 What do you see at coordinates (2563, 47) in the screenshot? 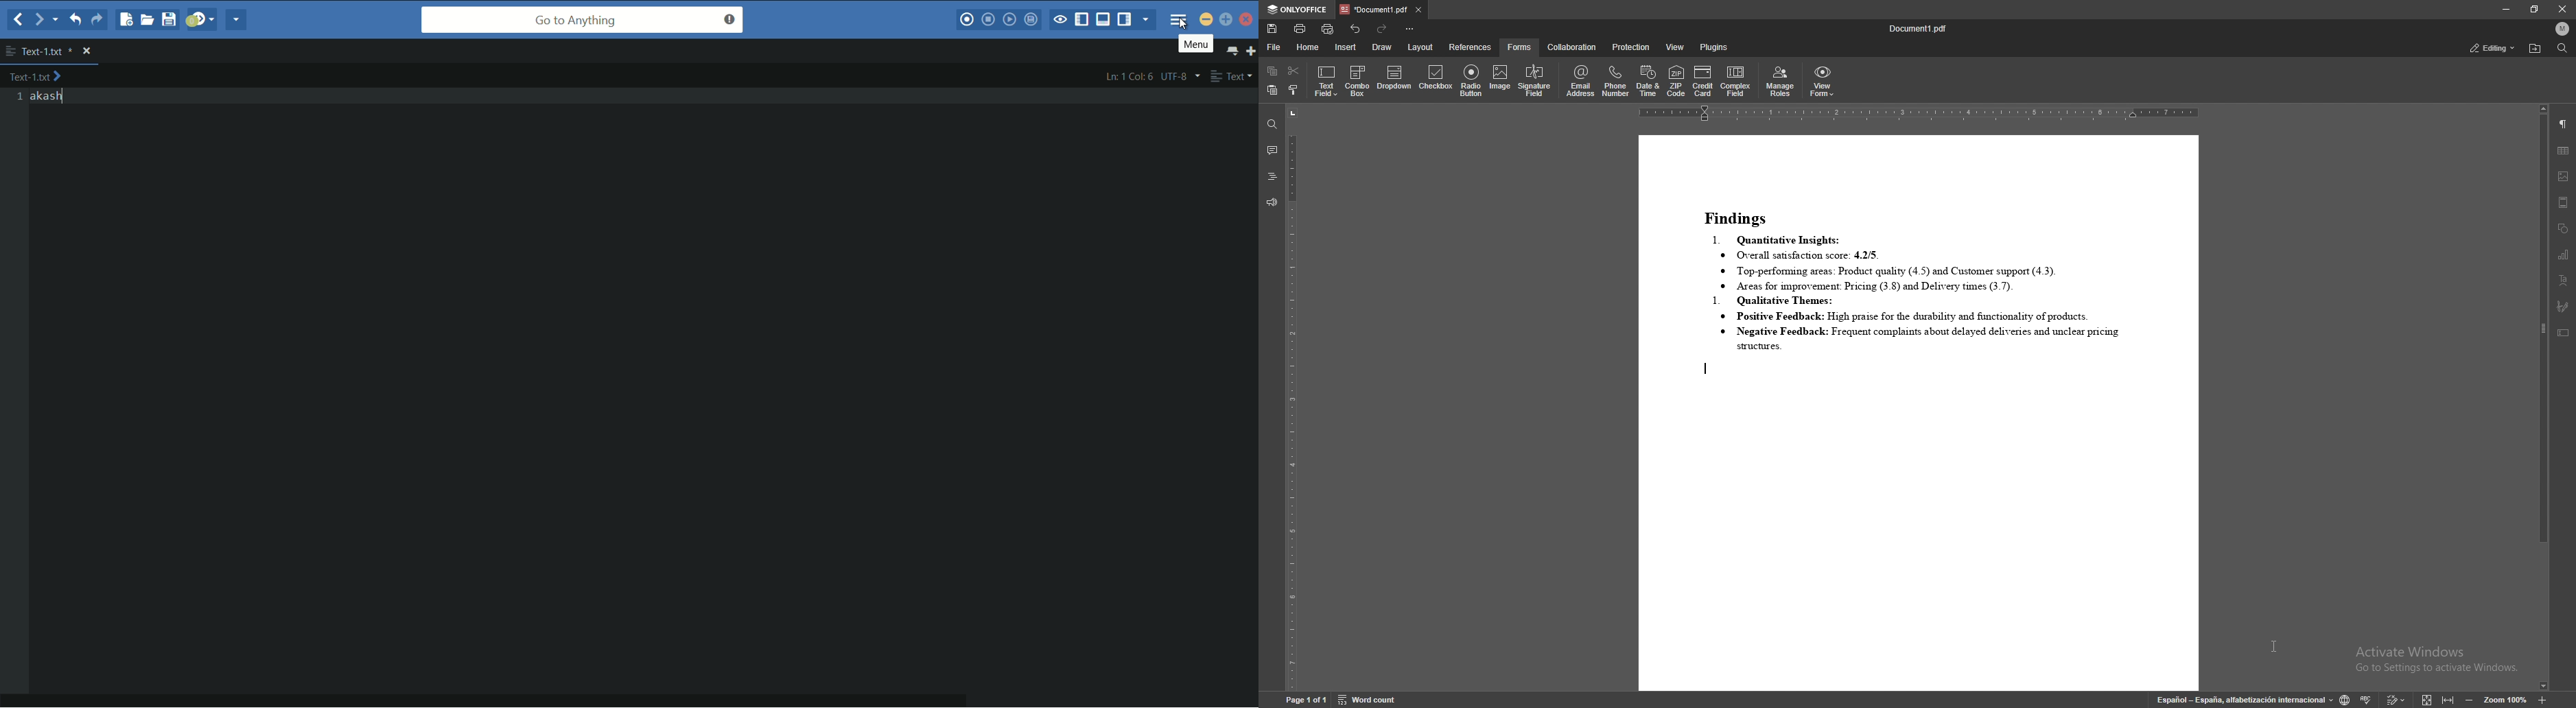
I see `find` at bounding box center [2563, 47].